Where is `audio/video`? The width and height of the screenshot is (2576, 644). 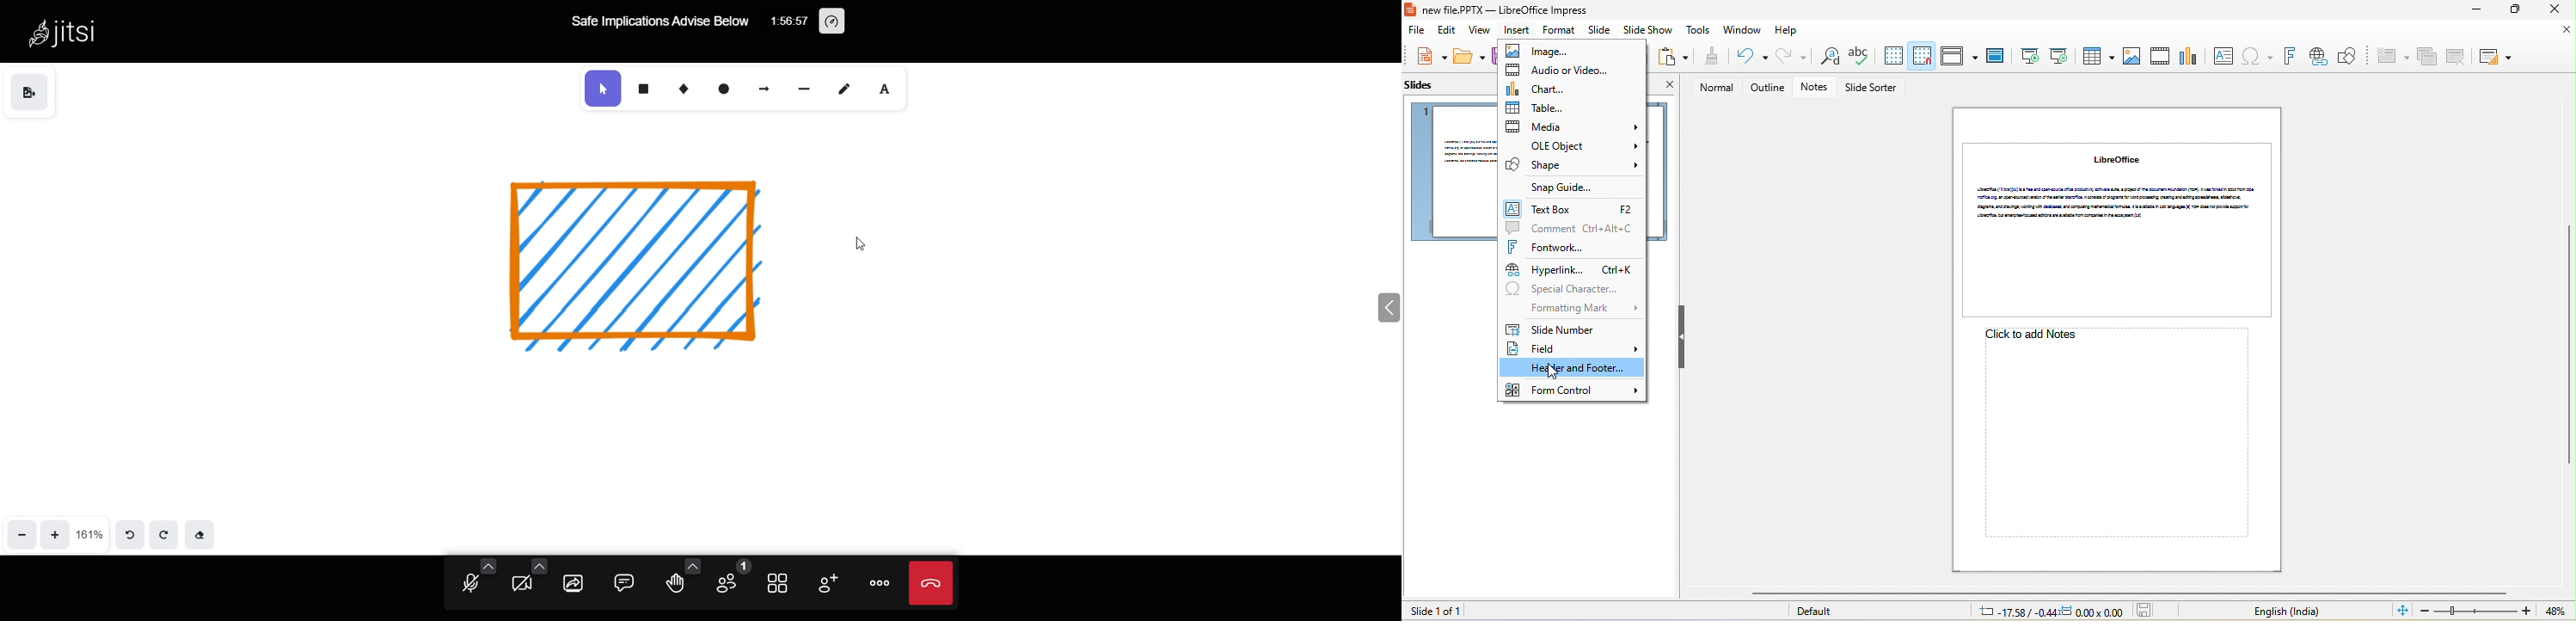
audio/video is located at coordinates (2162, 56).